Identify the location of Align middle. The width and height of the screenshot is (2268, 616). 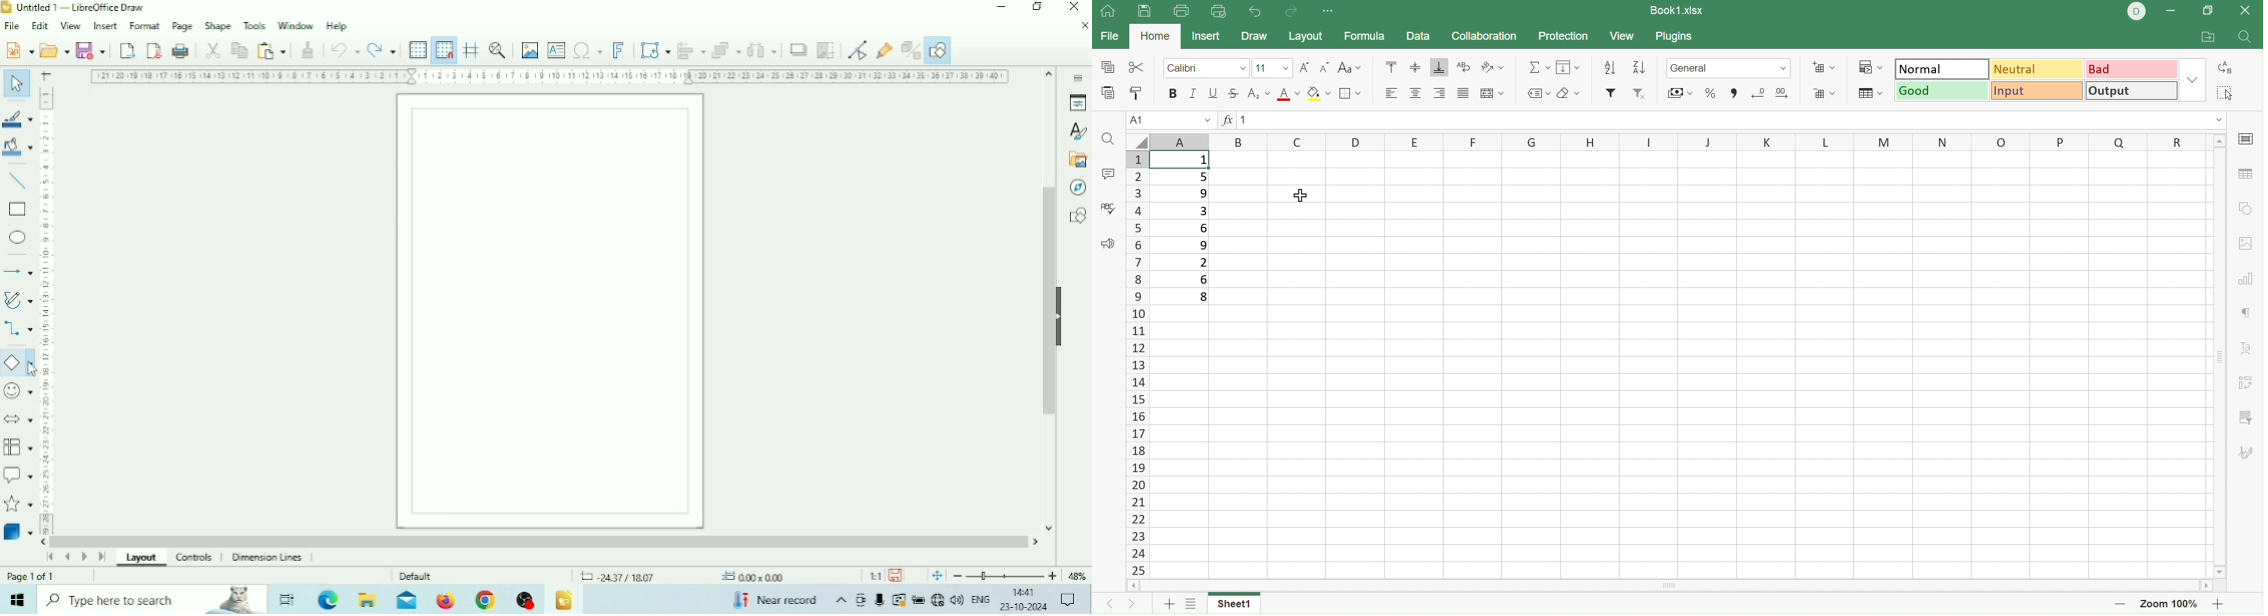
(1418, 94).